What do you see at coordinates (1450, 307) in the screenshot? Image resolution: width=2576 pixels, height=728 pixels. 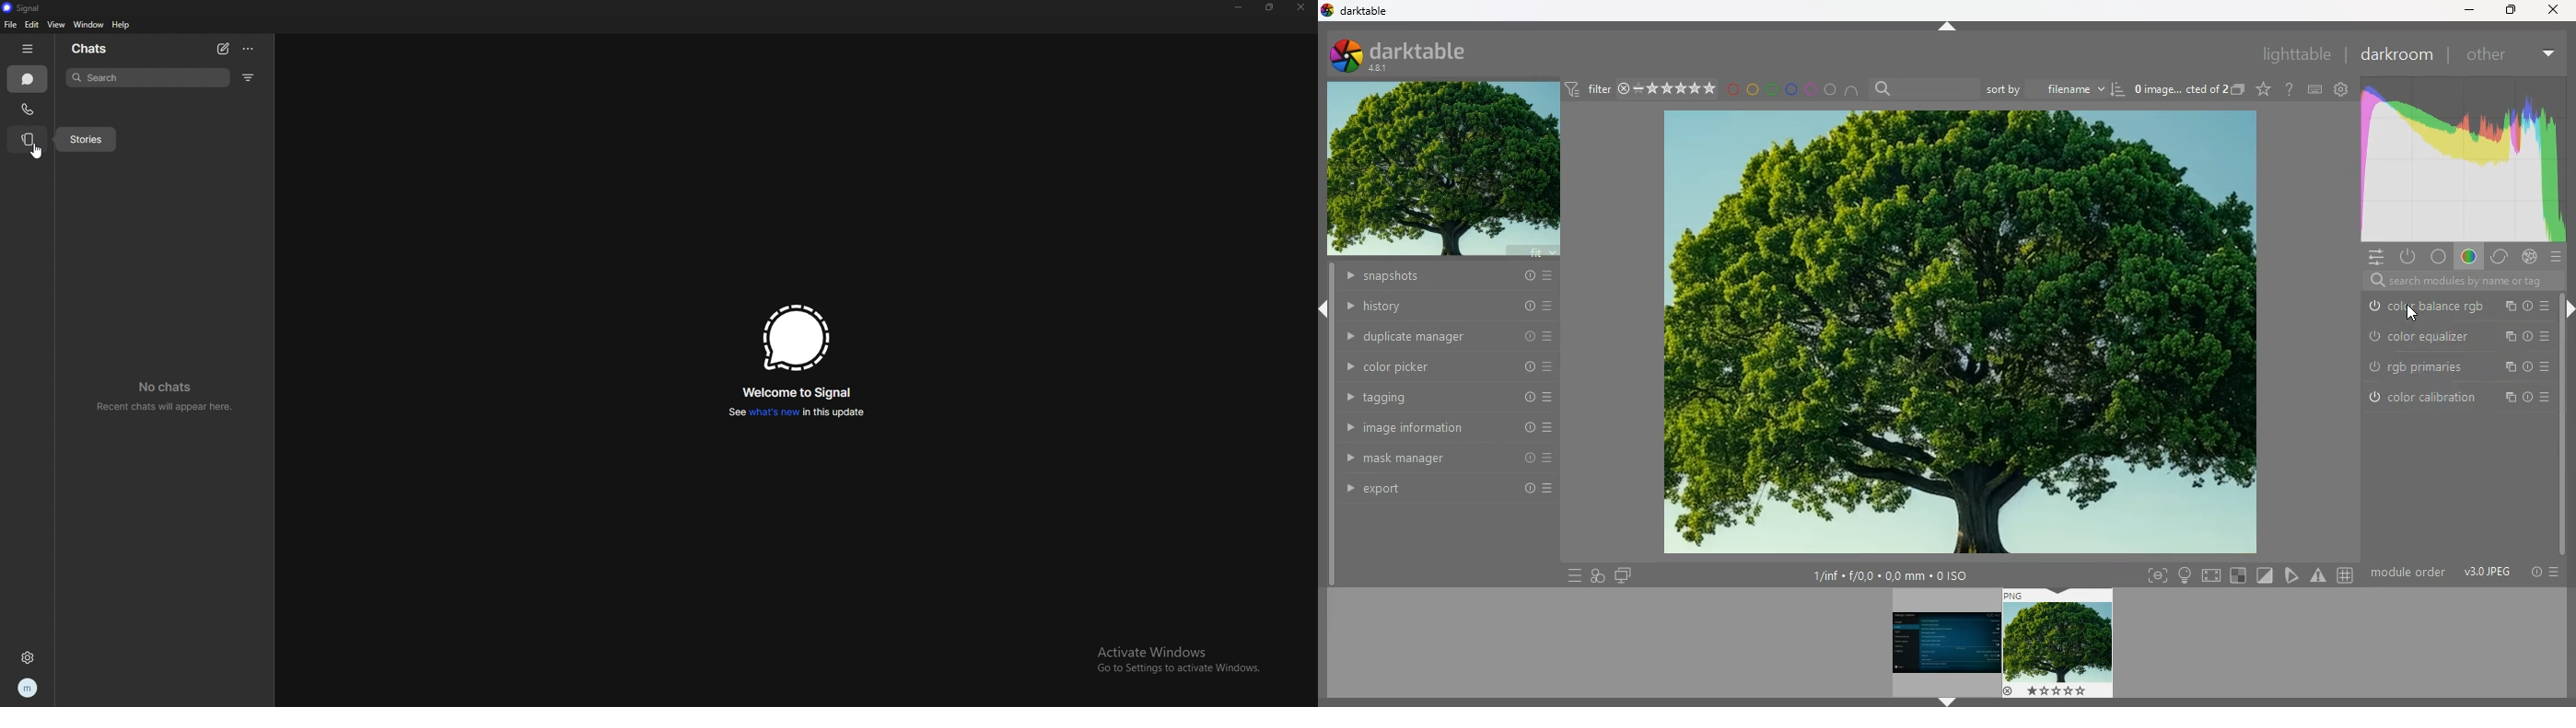 I see `history` at bounding box center [1450, 307].